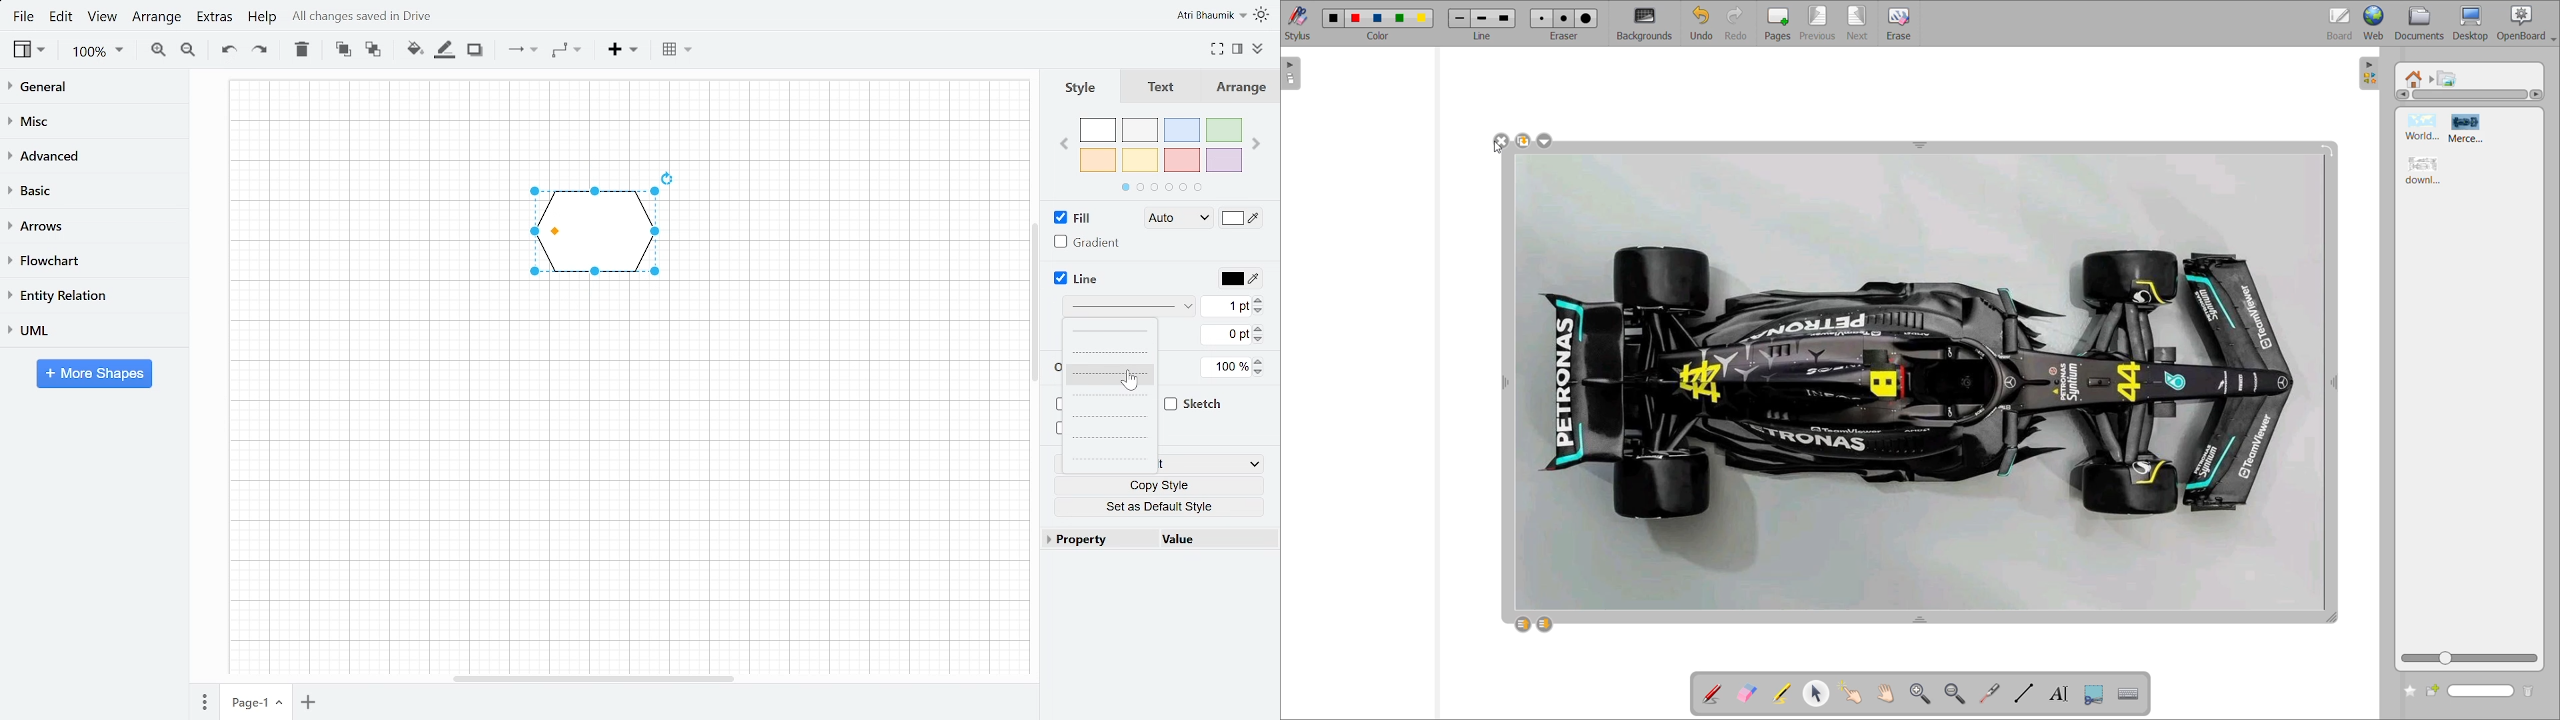 The width and height of the screenshot is (2576, 728). Describe the element at coordinates (1261, 48) in the screenshot. I see `Collapse` at that location.